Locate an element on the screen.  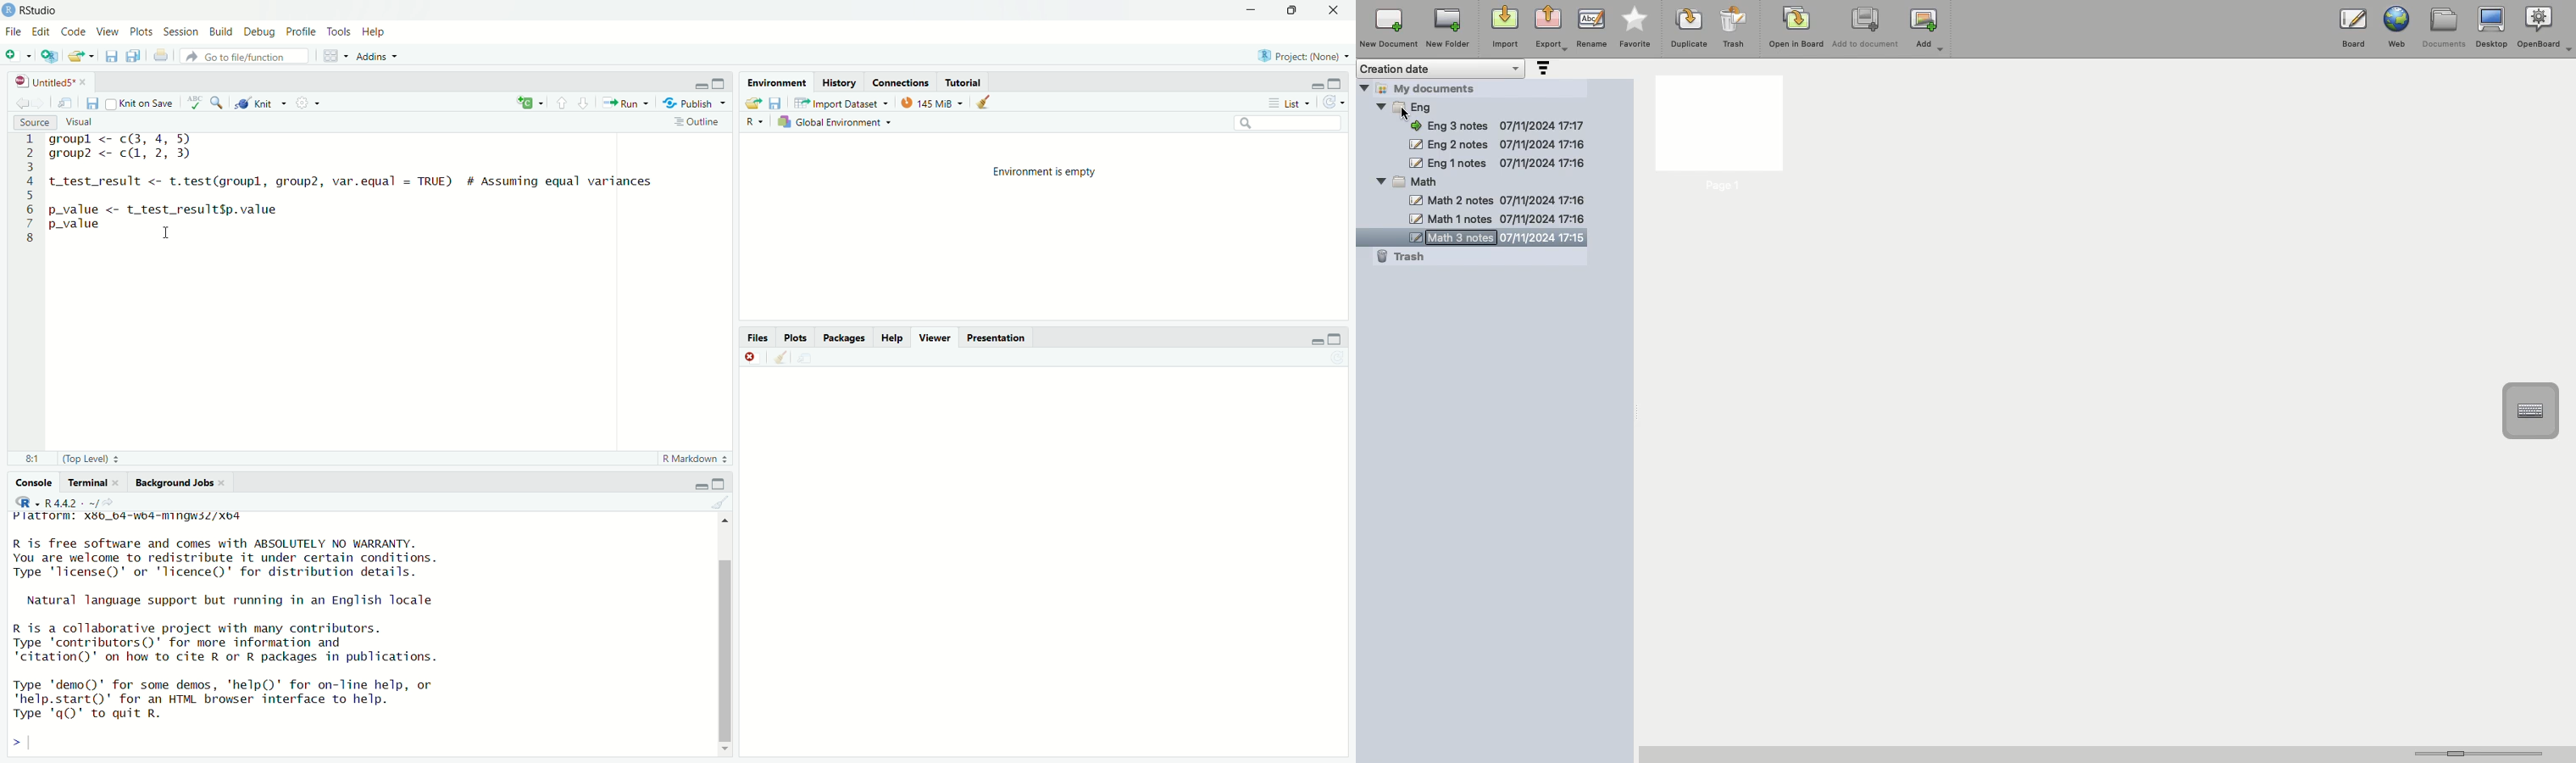
go to previous section is located at coordinates (561, 102).